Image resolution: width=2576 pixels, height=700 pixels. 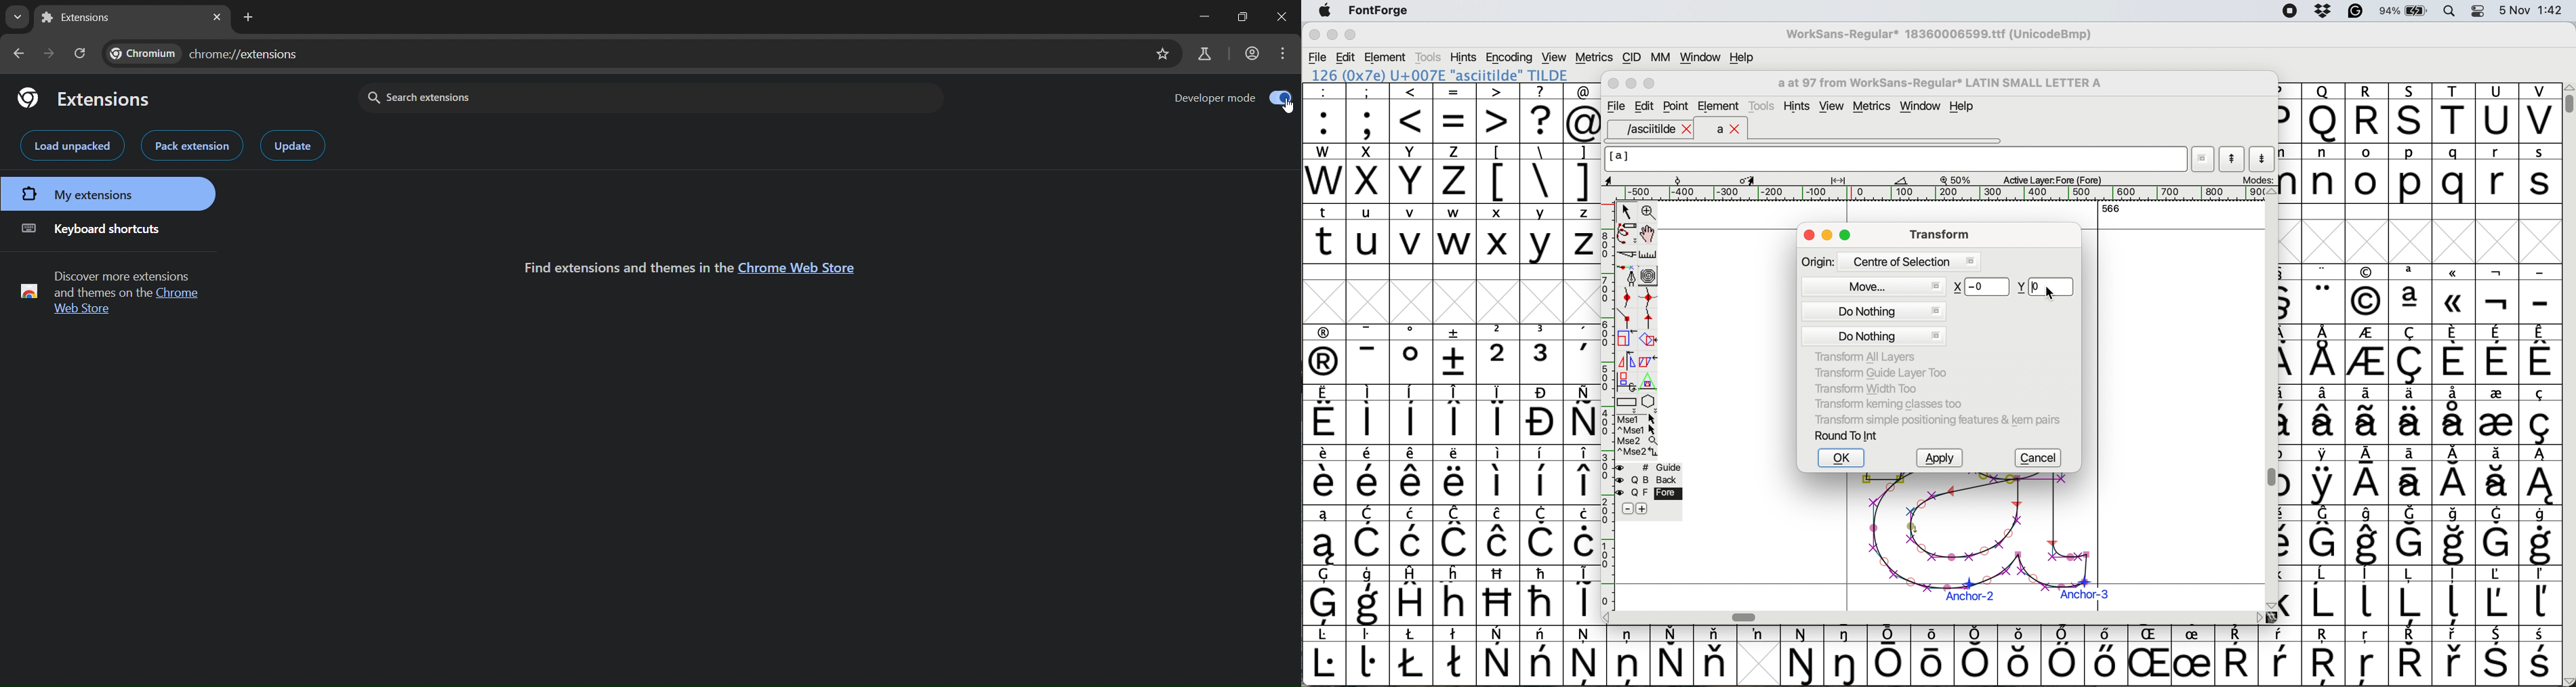 I want to click on hints, so click(x=1464, y=56).